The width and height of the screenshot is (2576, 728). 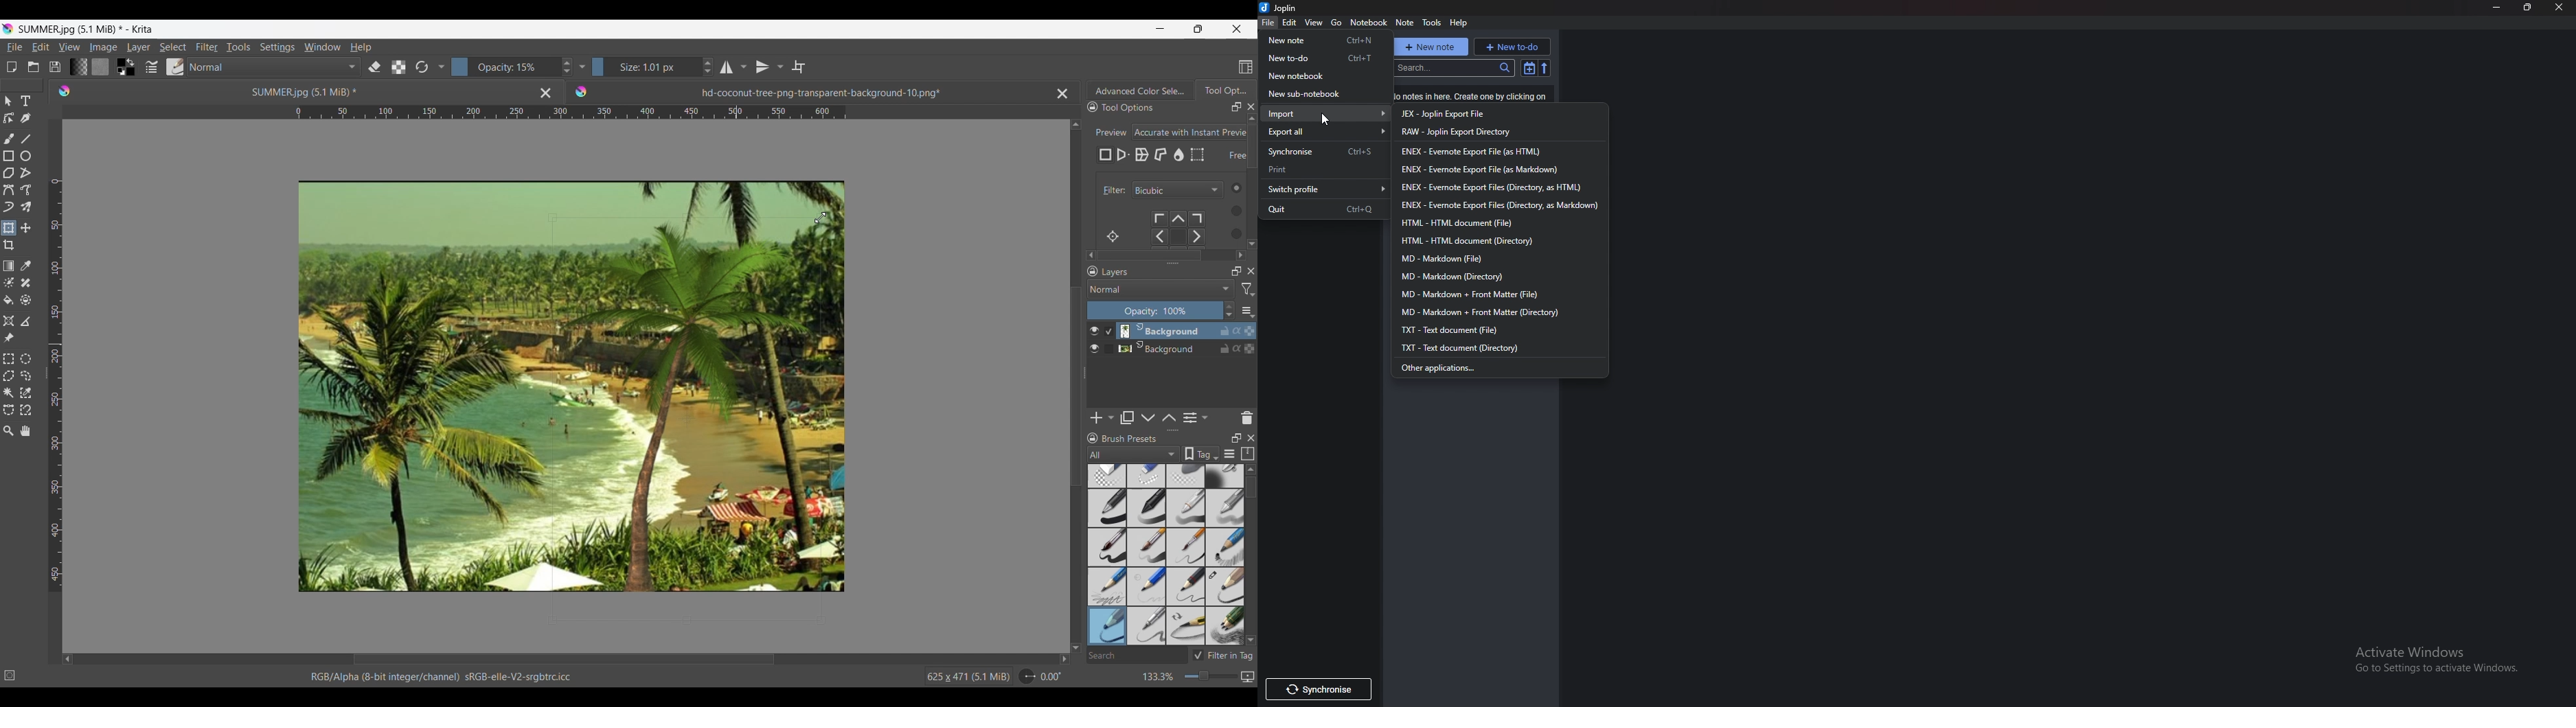 What do you see at coordinates (1140, 90) in the screenshot?
I see `Advanced color selector panel` at bounding box center [1140, 90].